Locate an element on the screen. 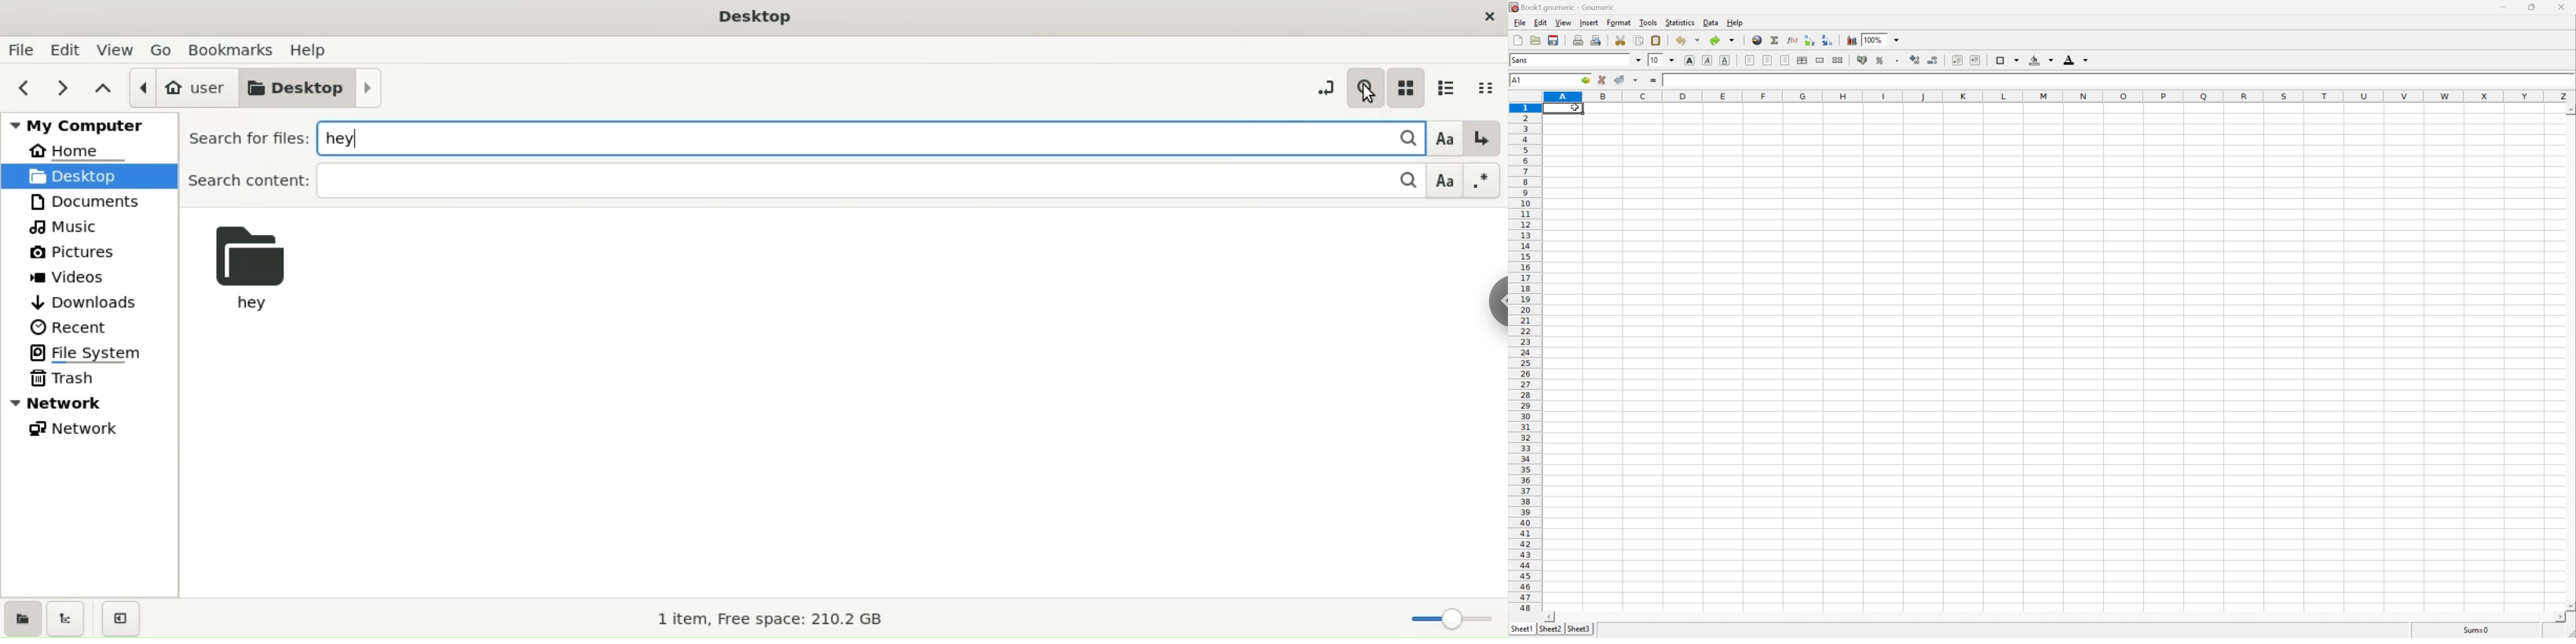 The image size is (2576, 644). typing hey is located at coordinates (840, 138).